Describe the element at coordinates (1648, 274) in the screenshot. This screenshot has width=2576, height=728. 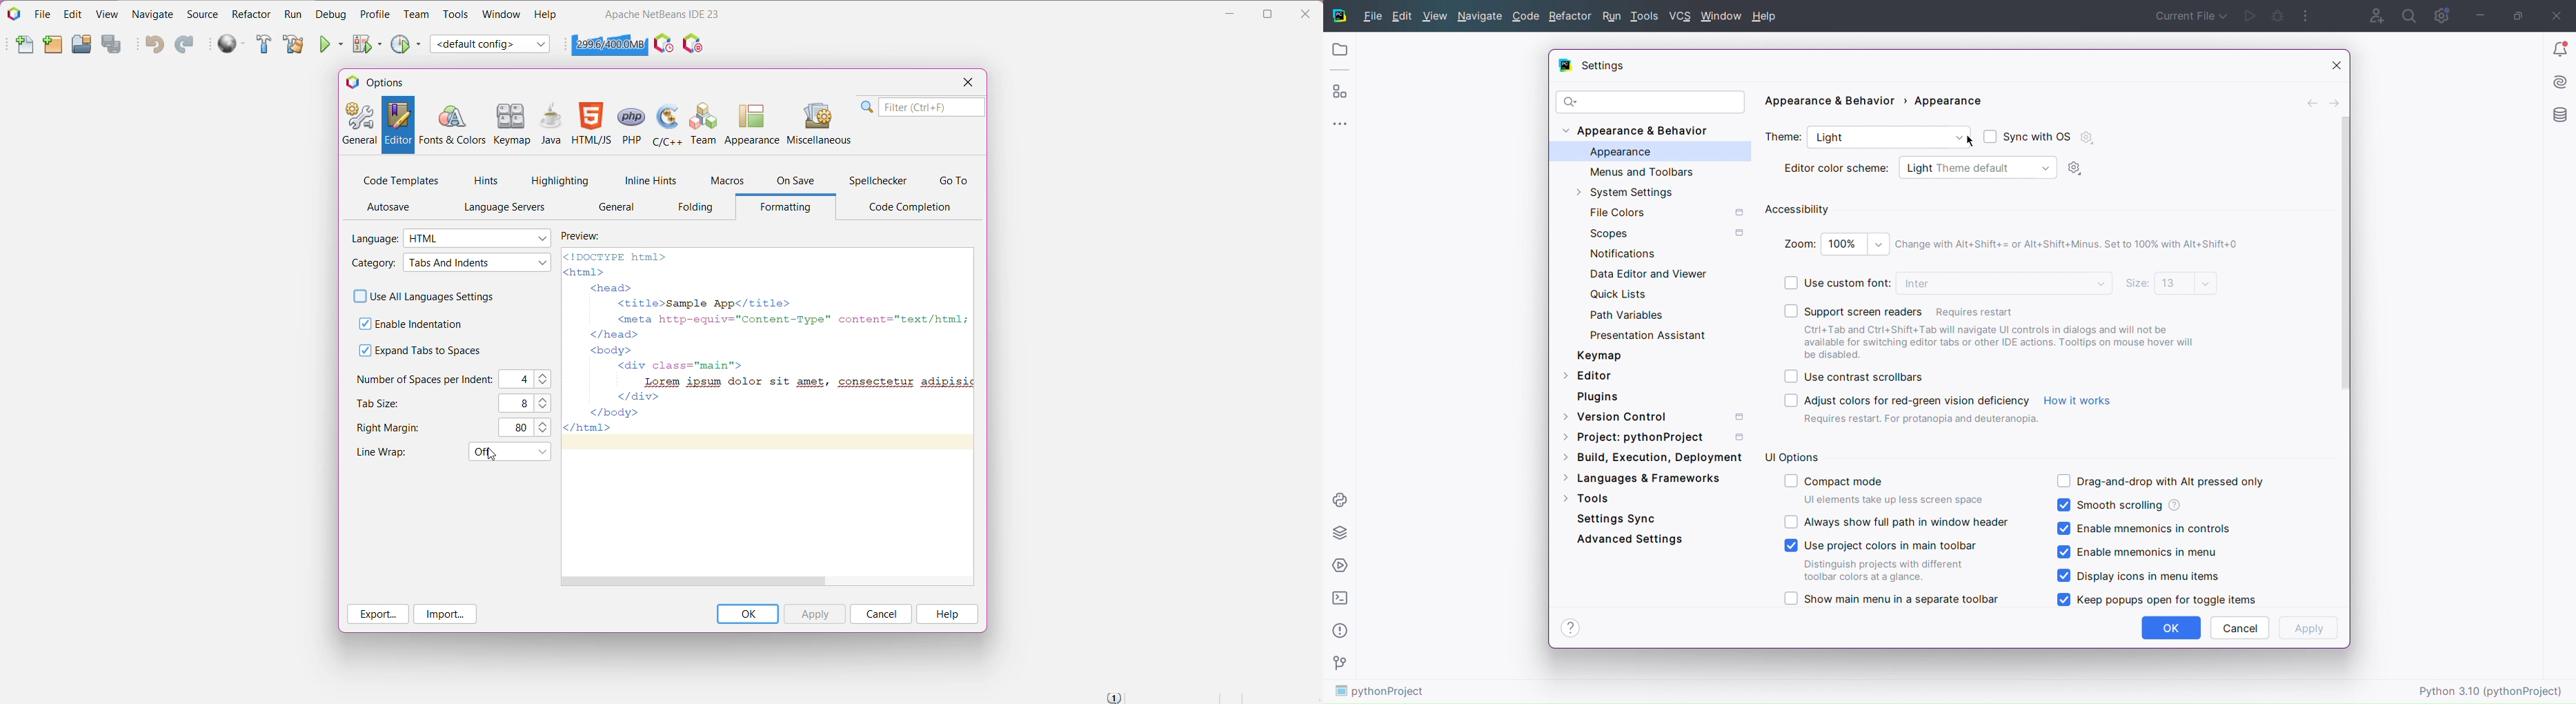
I see `Data Editor and Viewer` at that location.